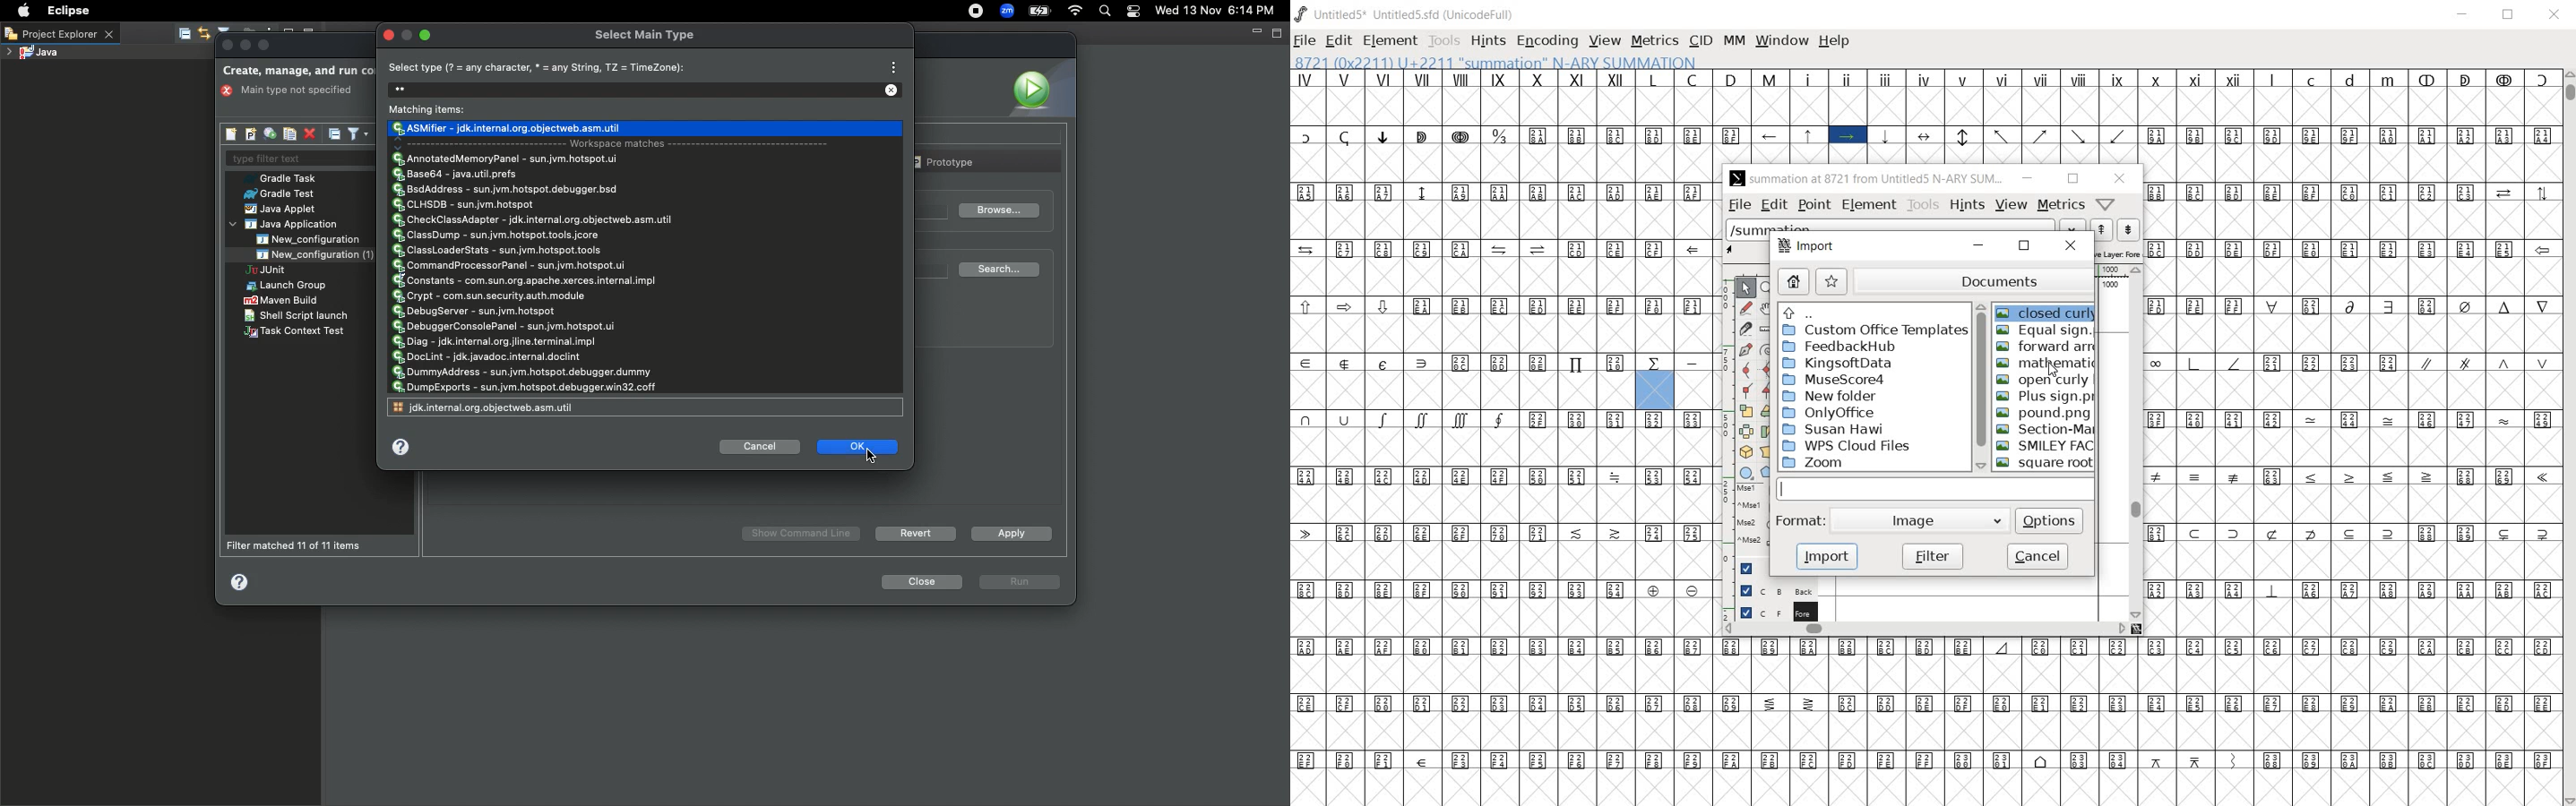  I want to click on active layer: Fore, so click(2120, 253).